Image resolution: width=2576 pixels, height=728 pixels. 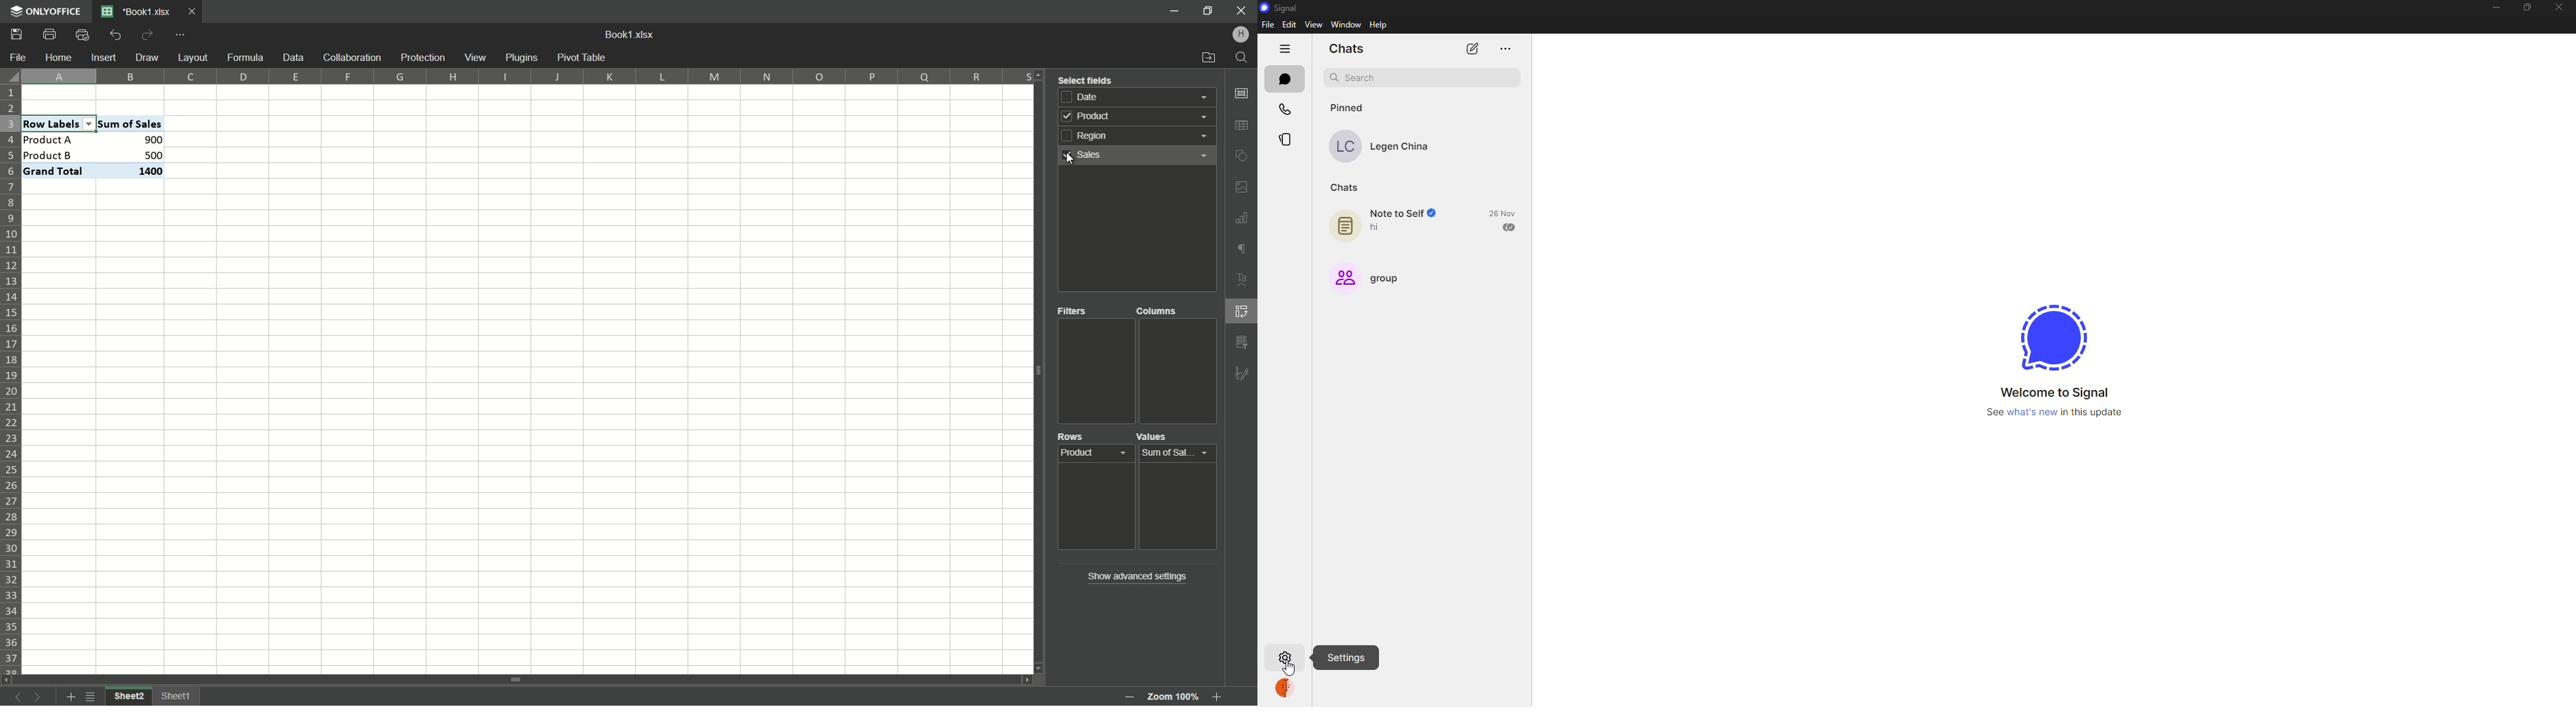 I want to click on Redo, so click(x=148, y=34).